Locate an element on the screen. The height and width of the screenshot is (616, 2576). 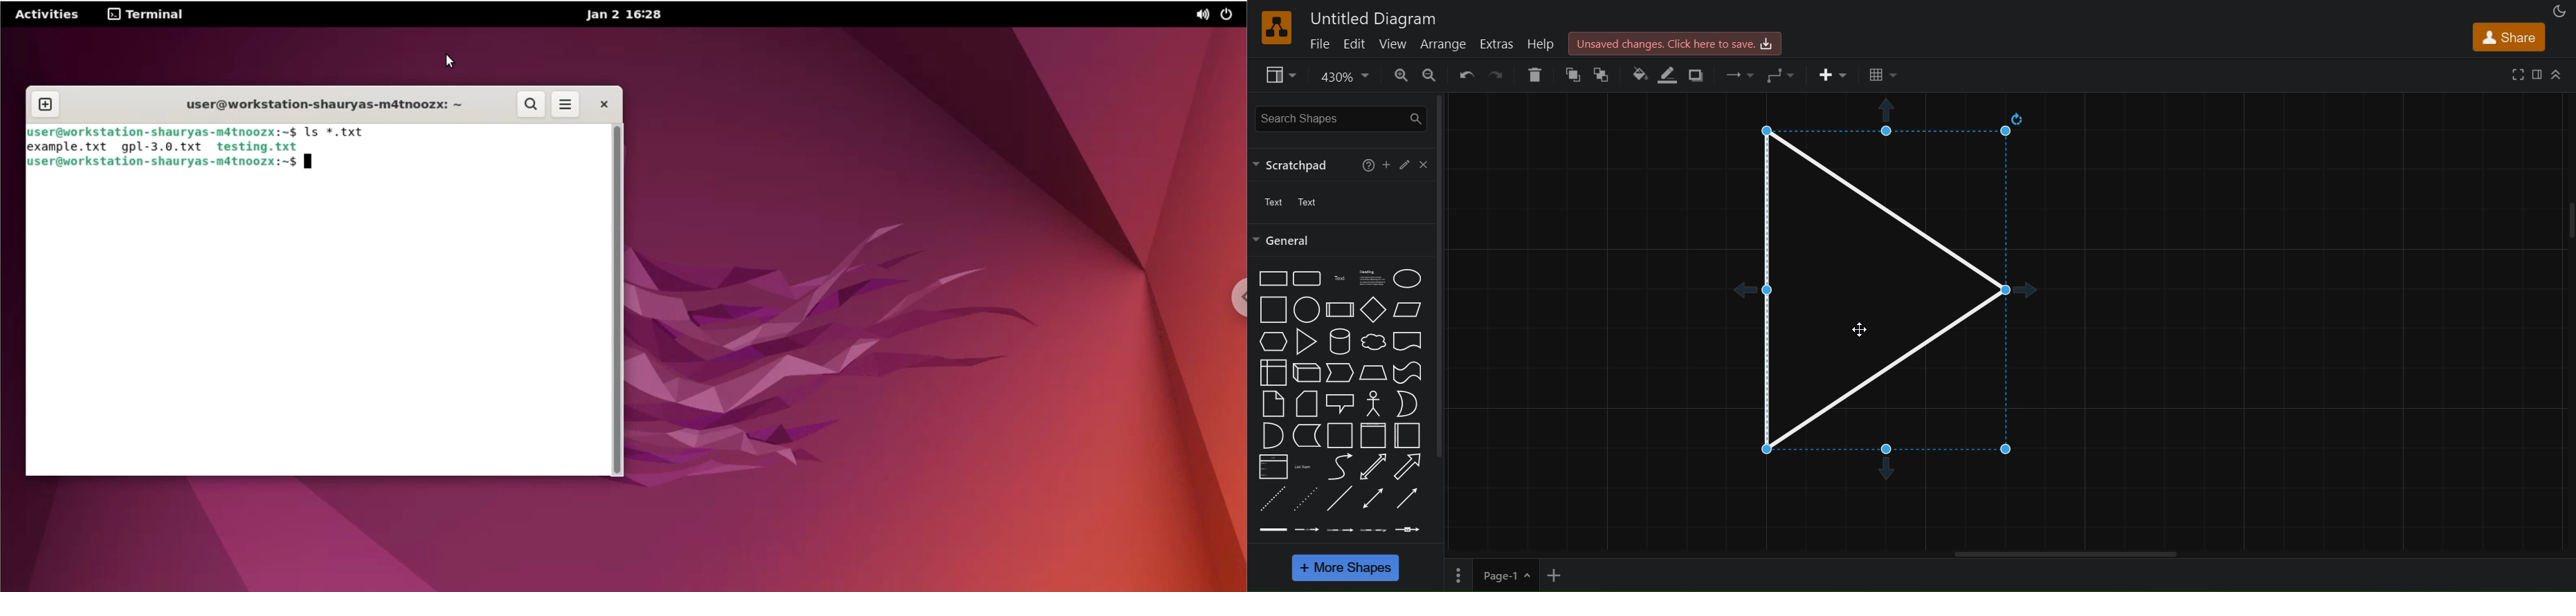
zoom out is located at coordinates (1430, 75).